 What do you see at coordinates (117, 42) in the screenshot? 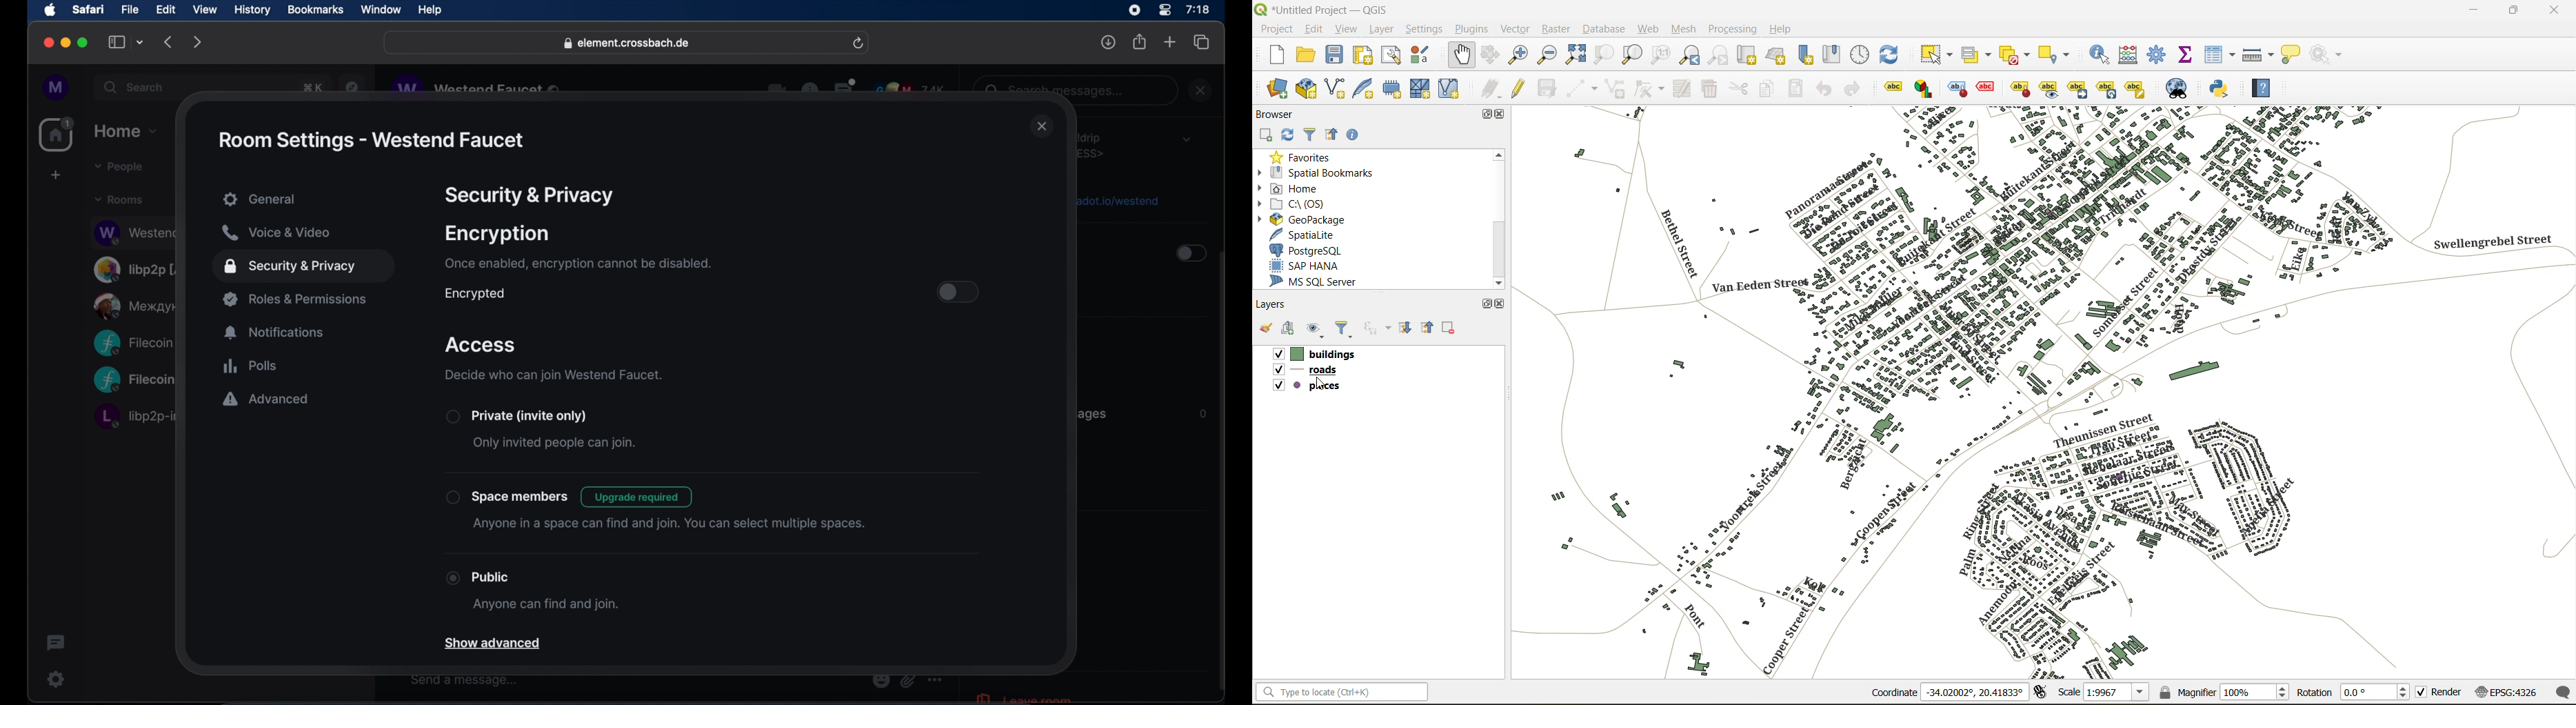
I see `show sidebar` at bounding box center [117, 42].